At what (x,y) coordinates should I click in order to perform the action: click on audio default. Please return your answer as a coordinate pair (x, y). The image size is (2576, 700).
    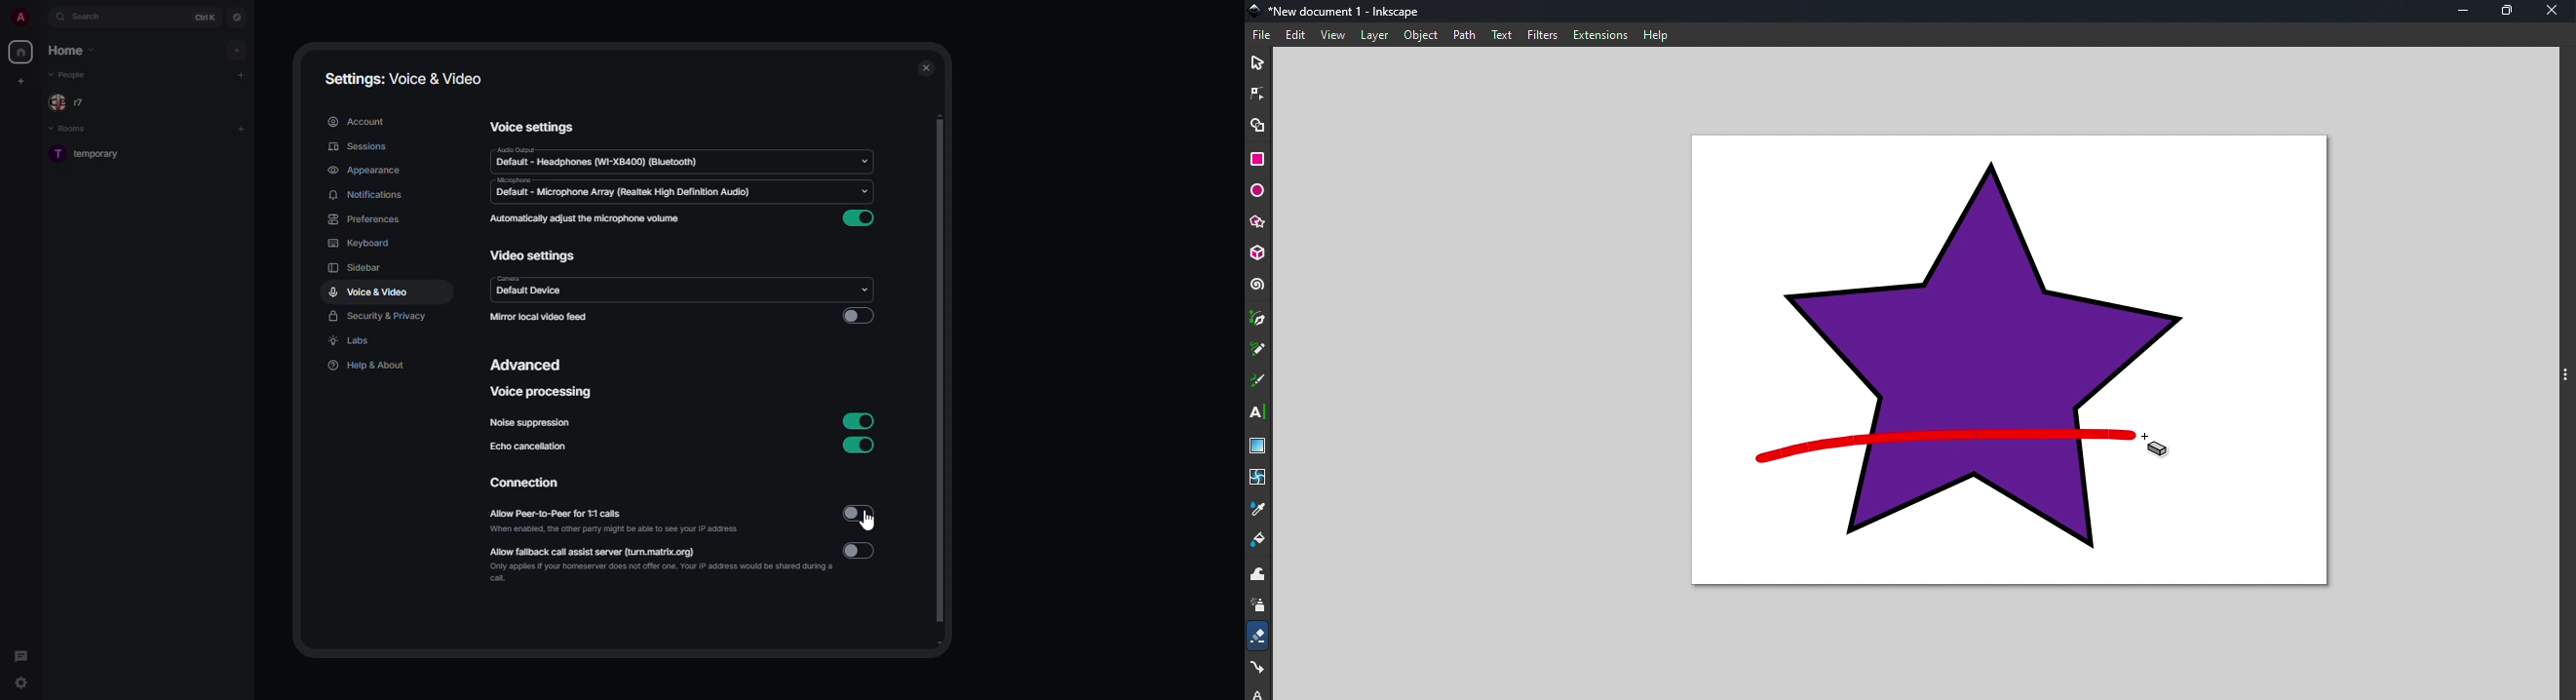
    Looking at the image, I should click on (597, 158).